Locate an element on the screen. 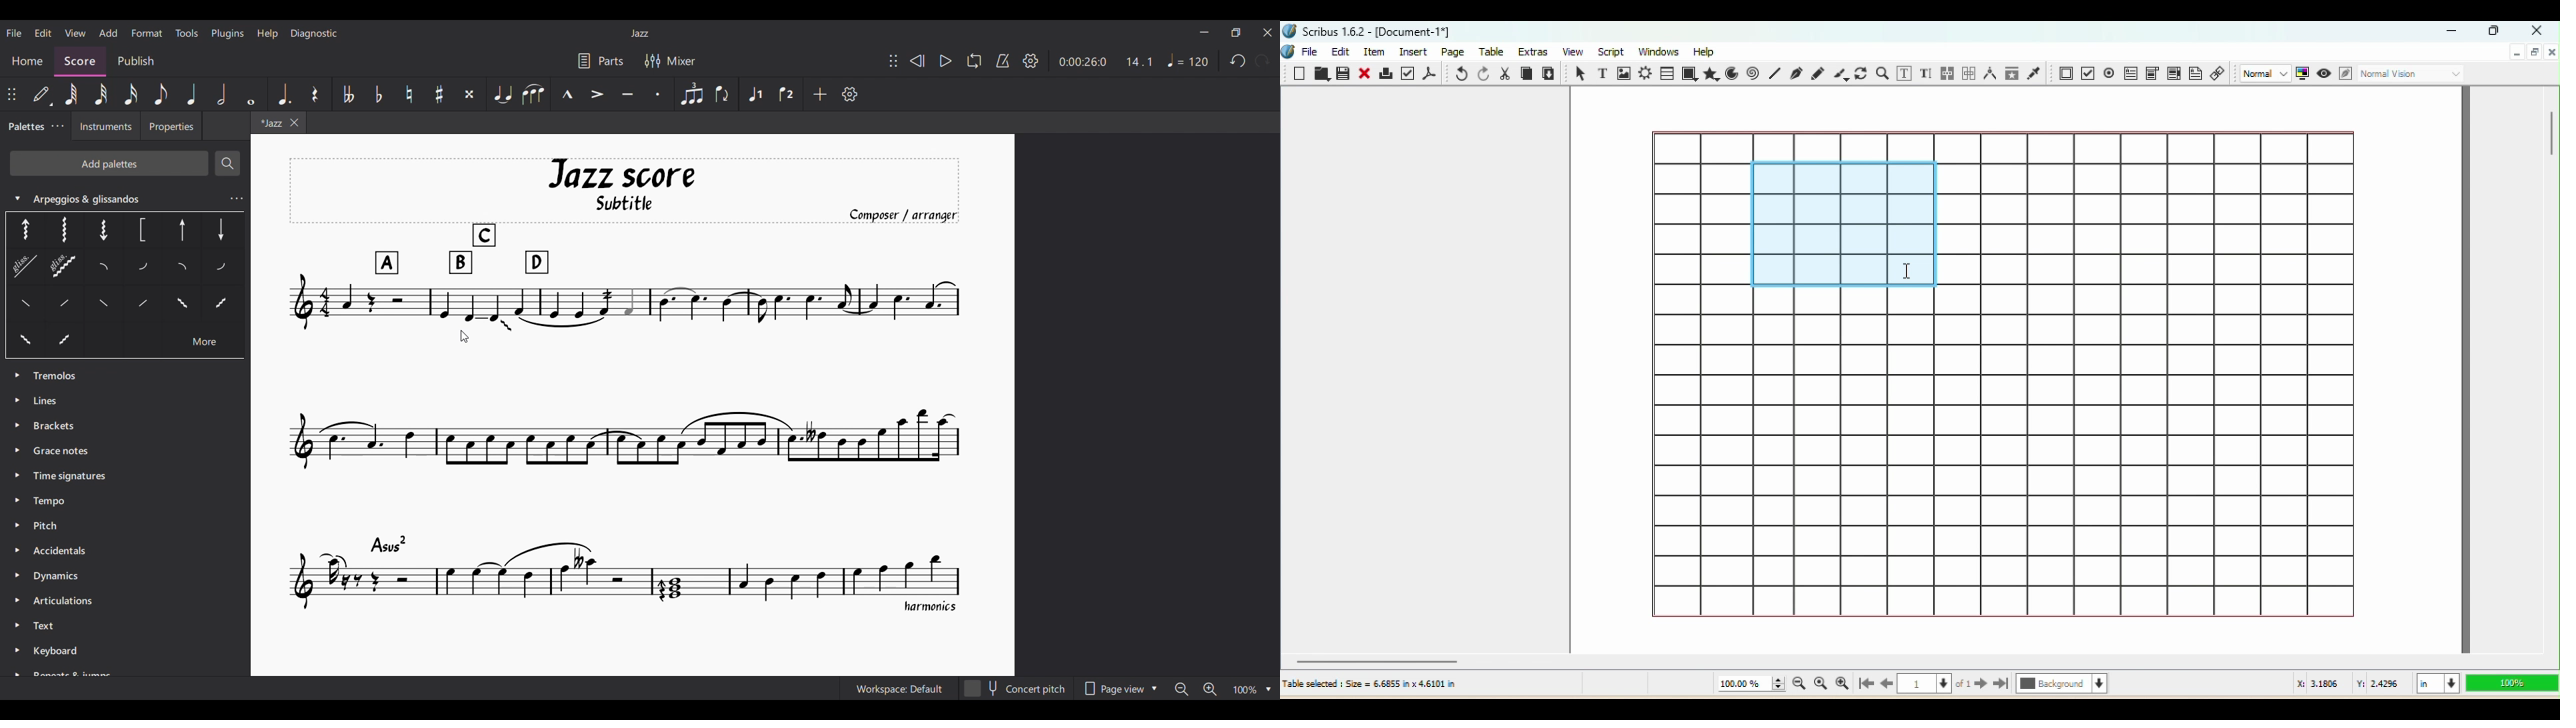 The height and width of the screenshot is (728, 2576). Freehand line is located at coordinates (1817, 72).